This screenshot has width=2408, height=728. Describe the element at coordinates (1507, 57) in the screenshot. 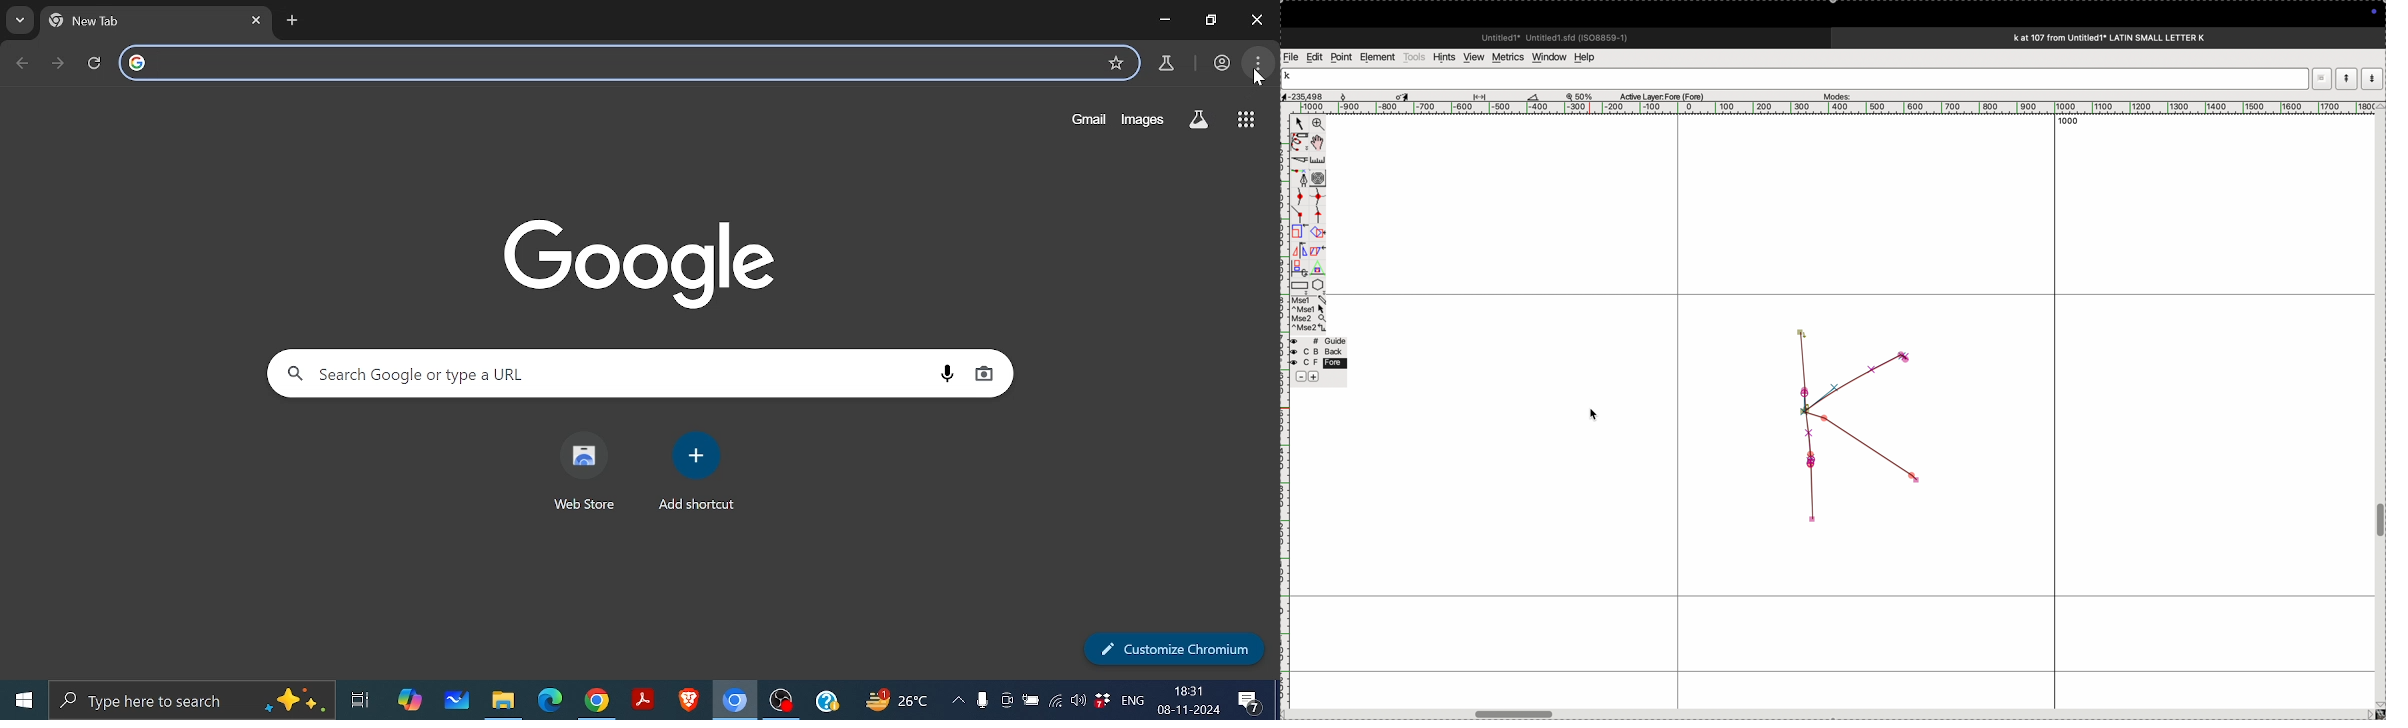

I see `metrics` at that location.